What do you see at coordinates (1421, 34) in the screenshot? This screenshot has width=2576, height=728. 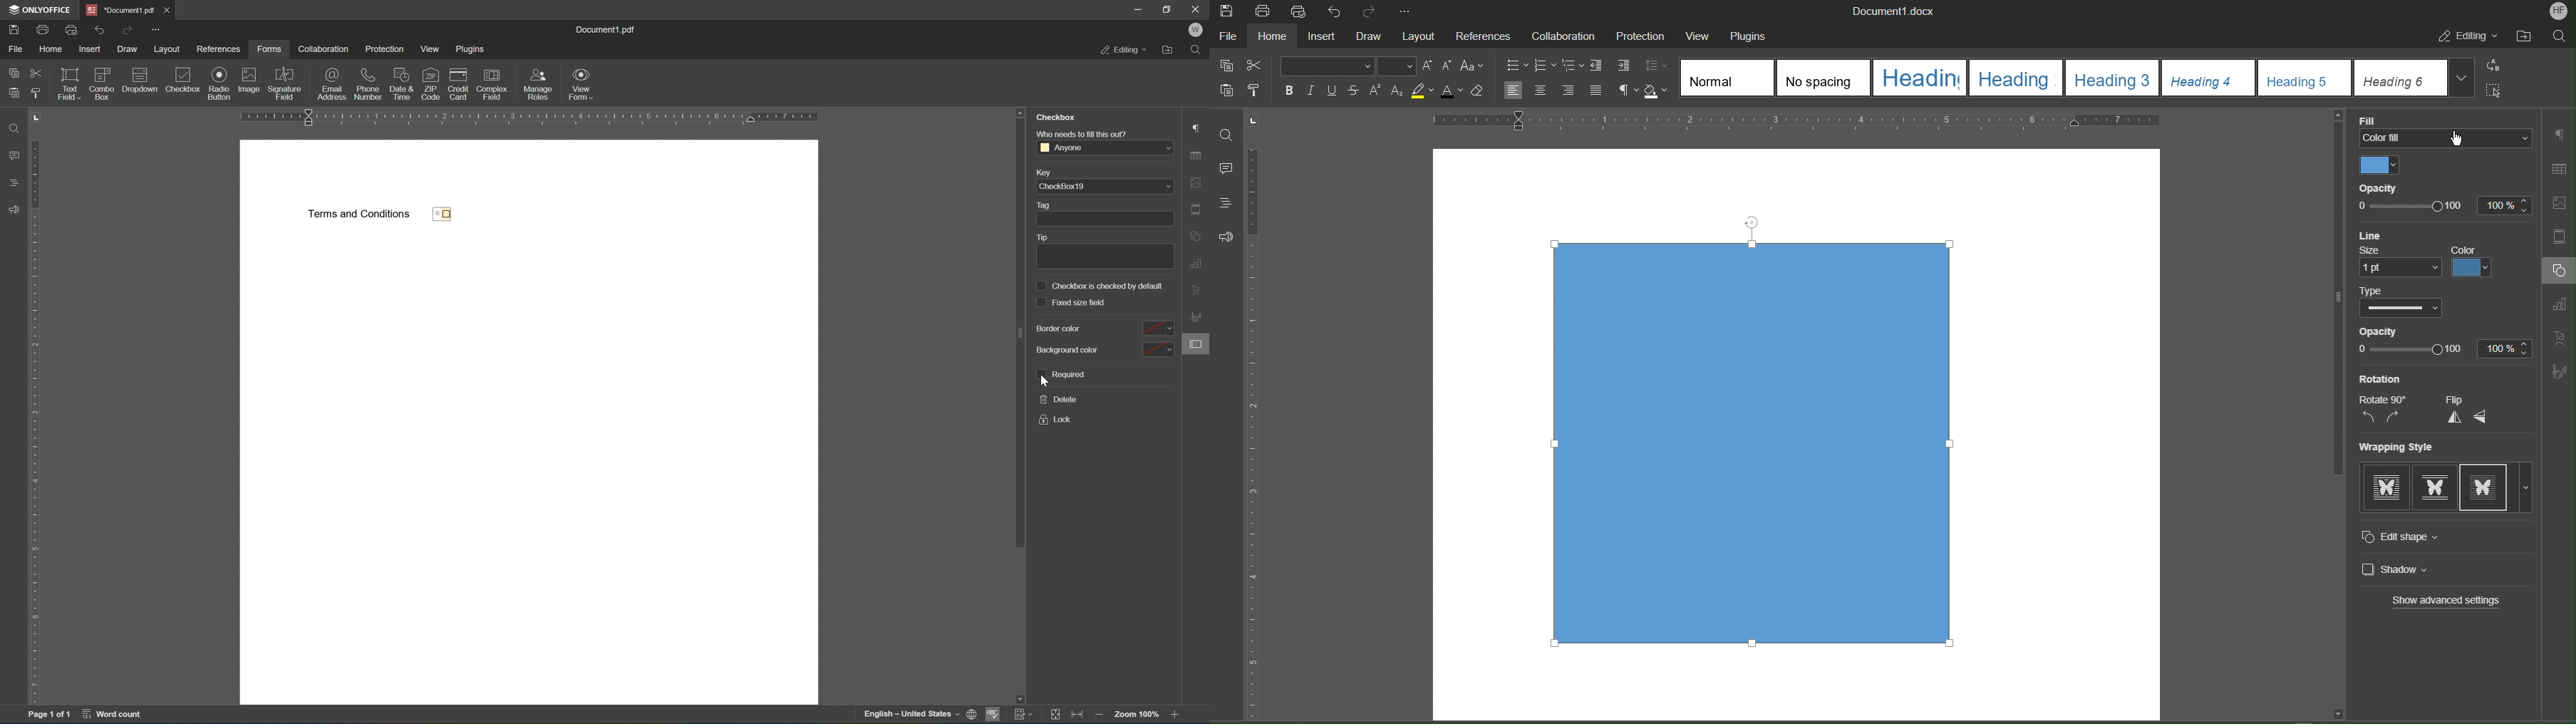 I see `Layout` at bounding box center [1421, 34].